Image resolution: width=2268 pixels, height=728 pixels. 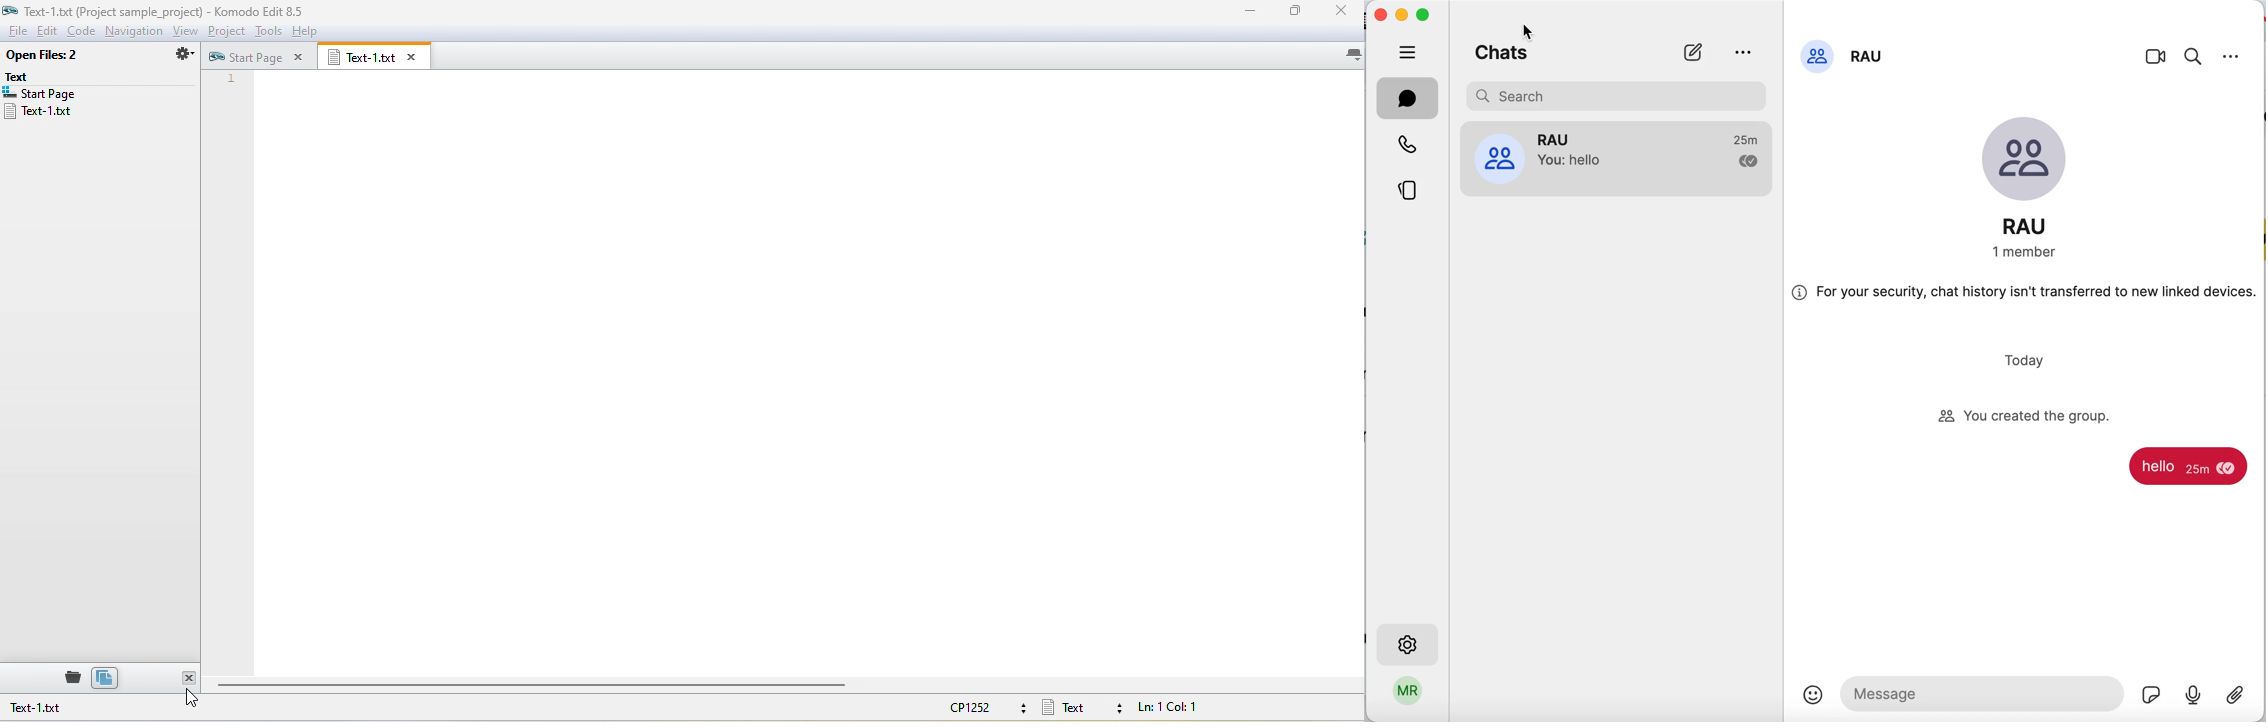 What do you see at coordinates (2153, 696) in the screenshot?
I see `stickers` at bounding box center [2153, 696].